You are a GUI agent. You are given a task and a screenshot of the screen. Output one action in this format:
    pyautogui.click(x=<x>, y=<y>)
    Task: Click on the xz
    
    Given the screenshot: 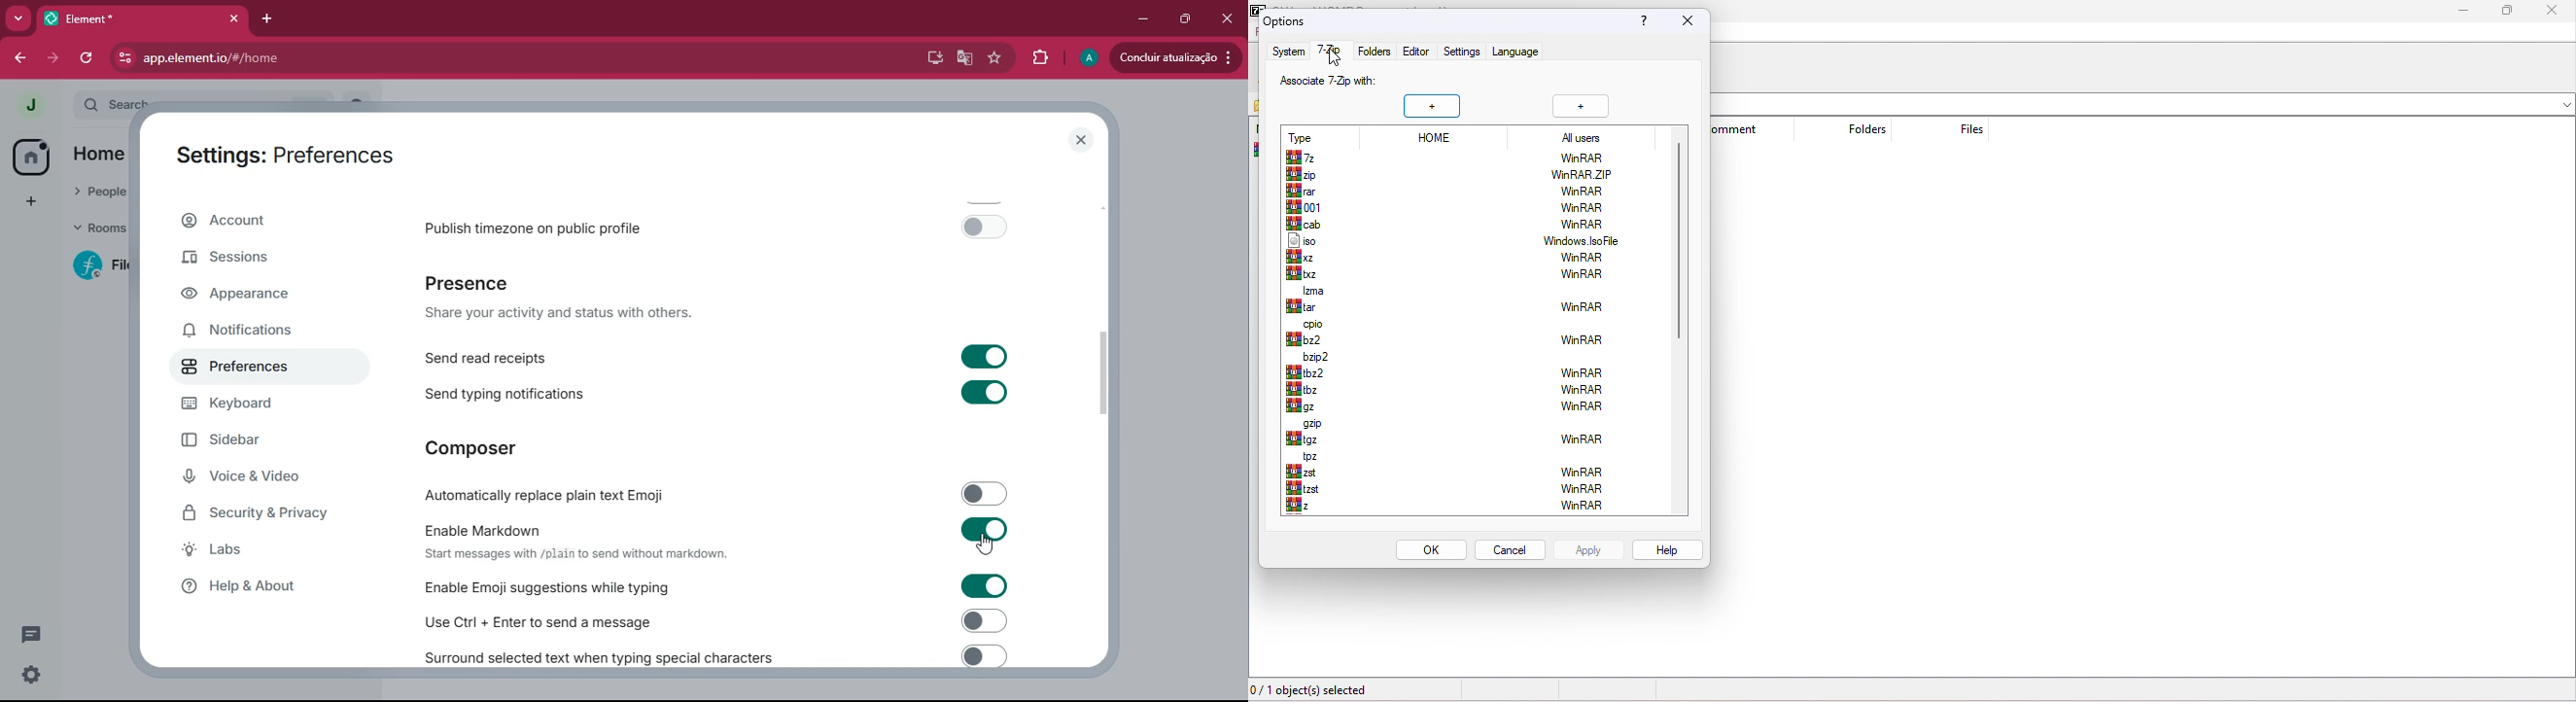 What is the action you would take?
    pyautogui.click(x=1307, y=257)
    